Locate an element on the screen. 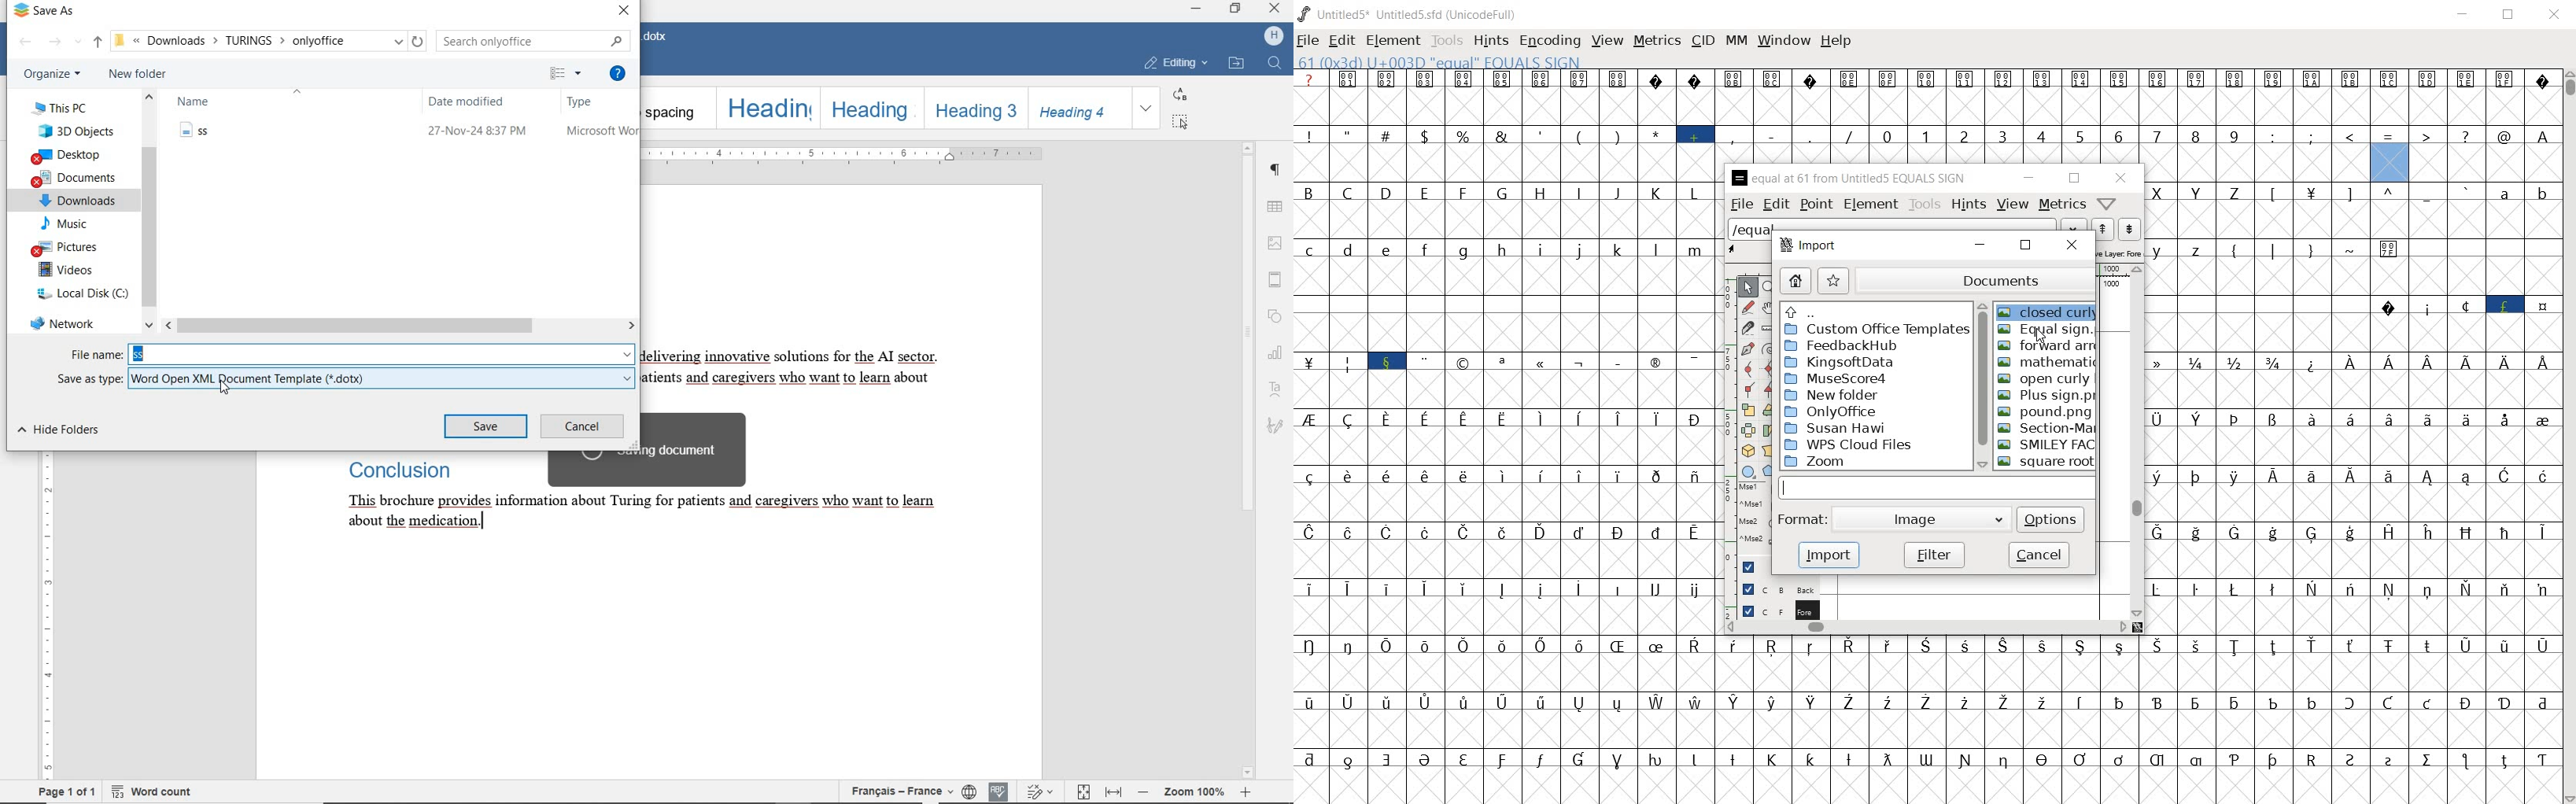 The image size is (2576, 812). SHAPE is located at coordinates (1278, 317).